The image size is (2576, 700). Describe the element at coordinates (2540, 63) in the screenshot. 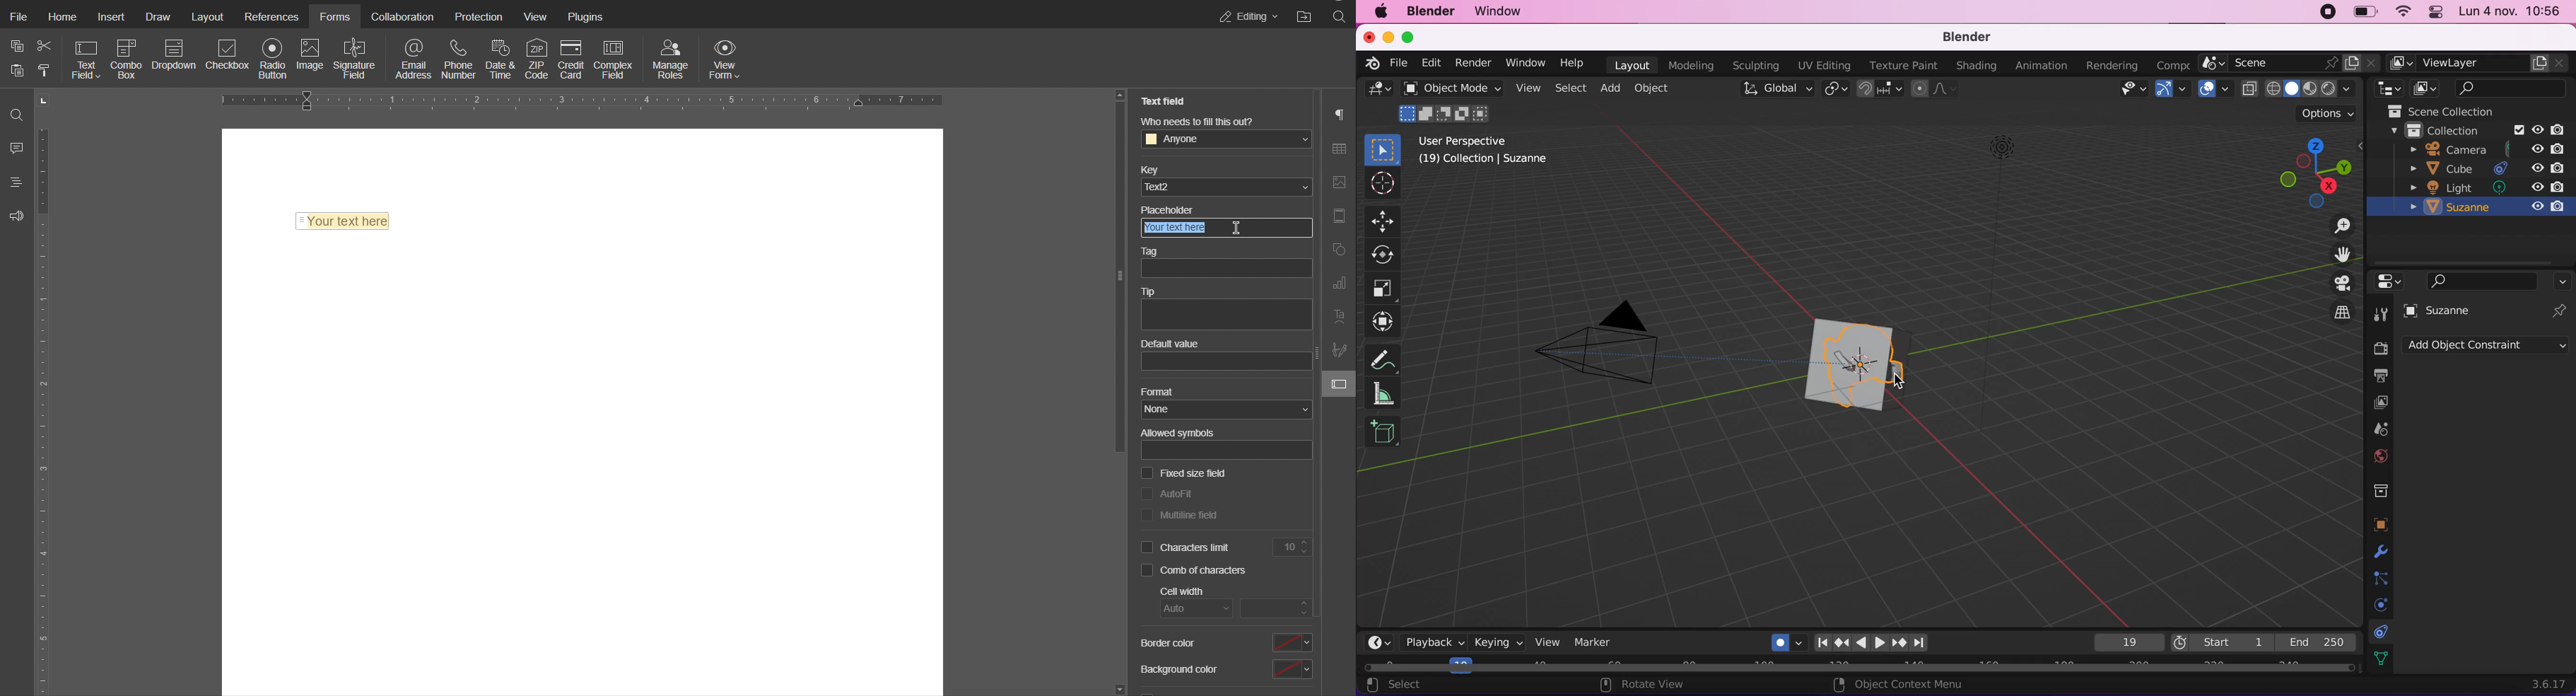

I see `Add layer` at that location.